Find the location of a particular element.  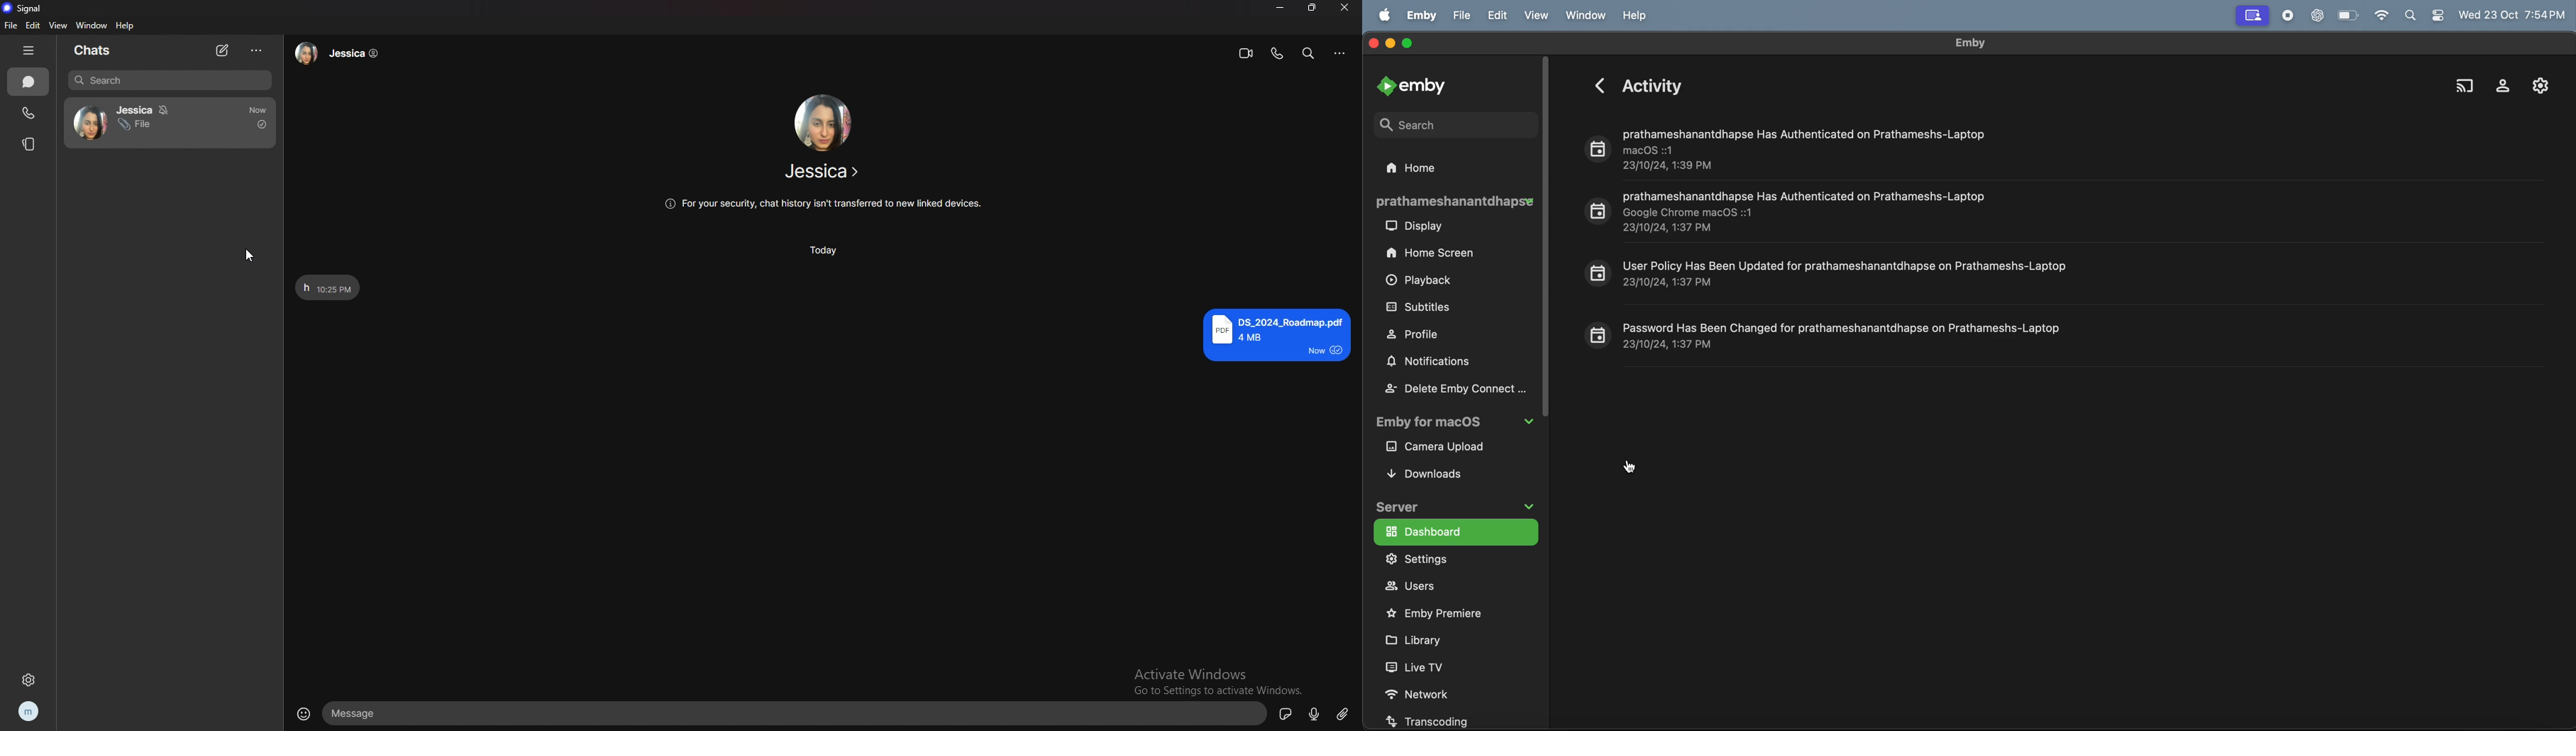

chat gpt is located at coordinates (2315, 16).